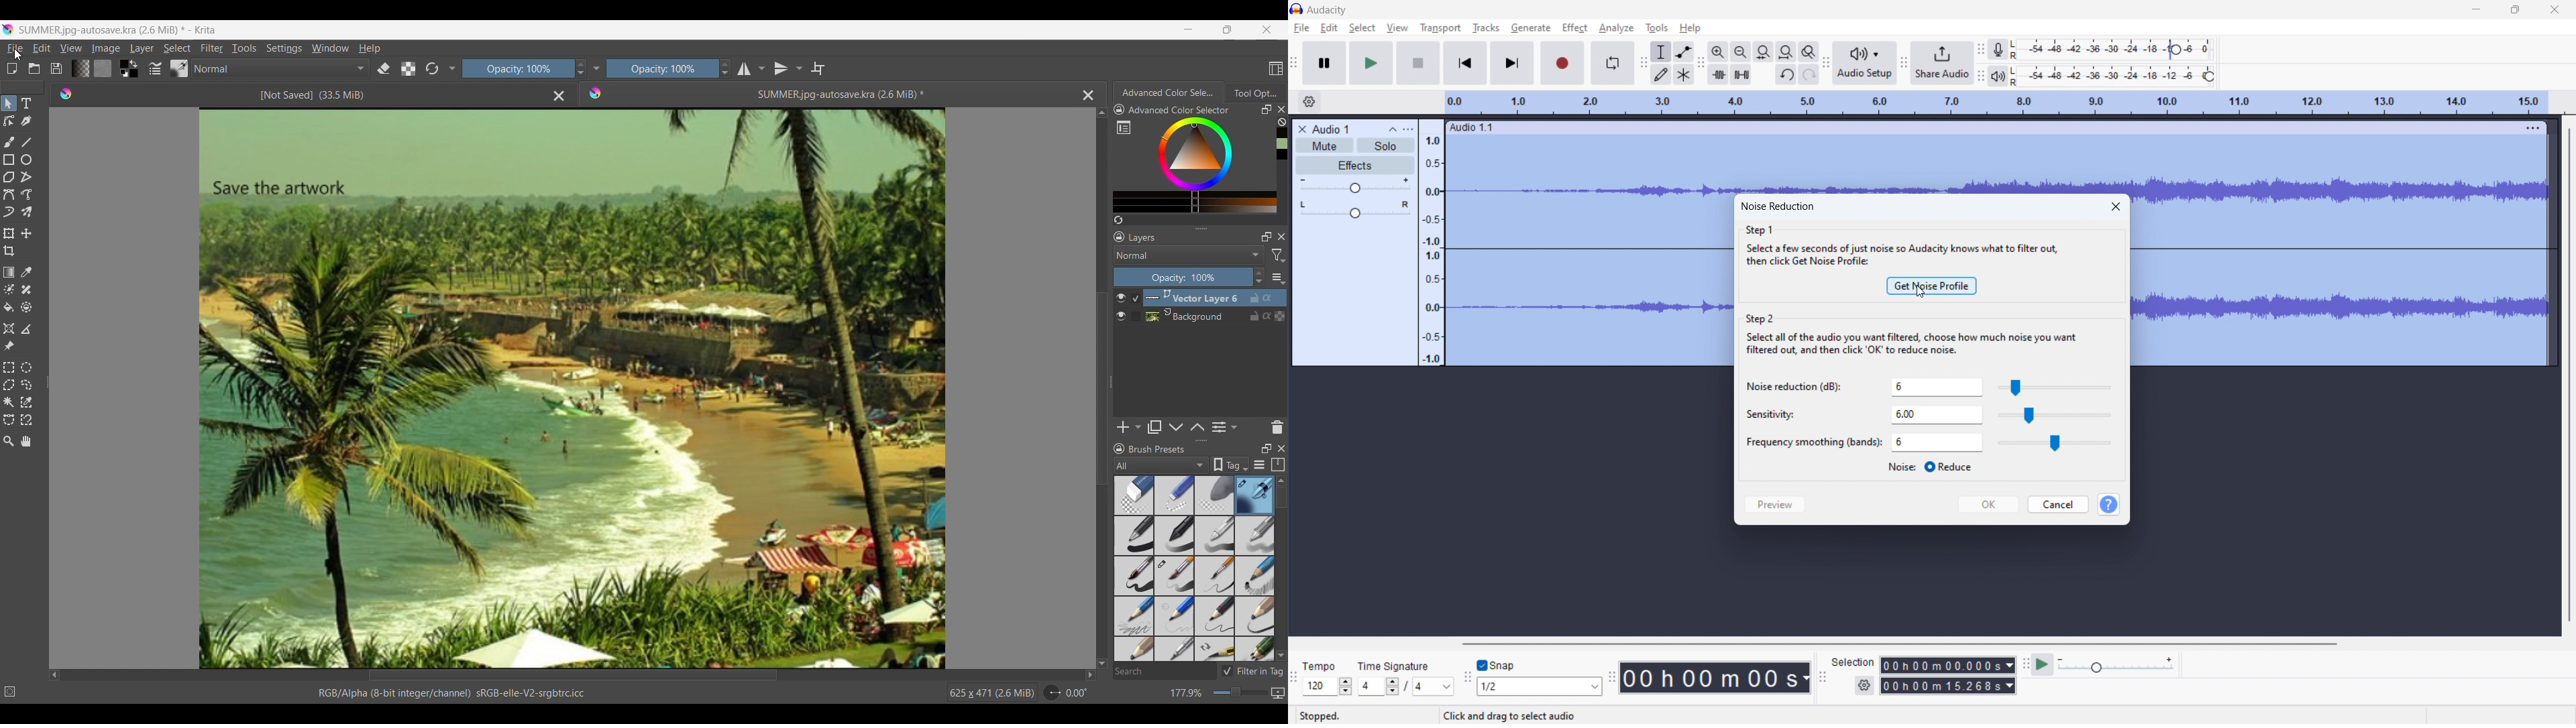 The height and width of the screenshot is (728, 2576). Describe the element at coordinates (1295, 677) in the screenshot. I see `time signature toolbar` at that location.